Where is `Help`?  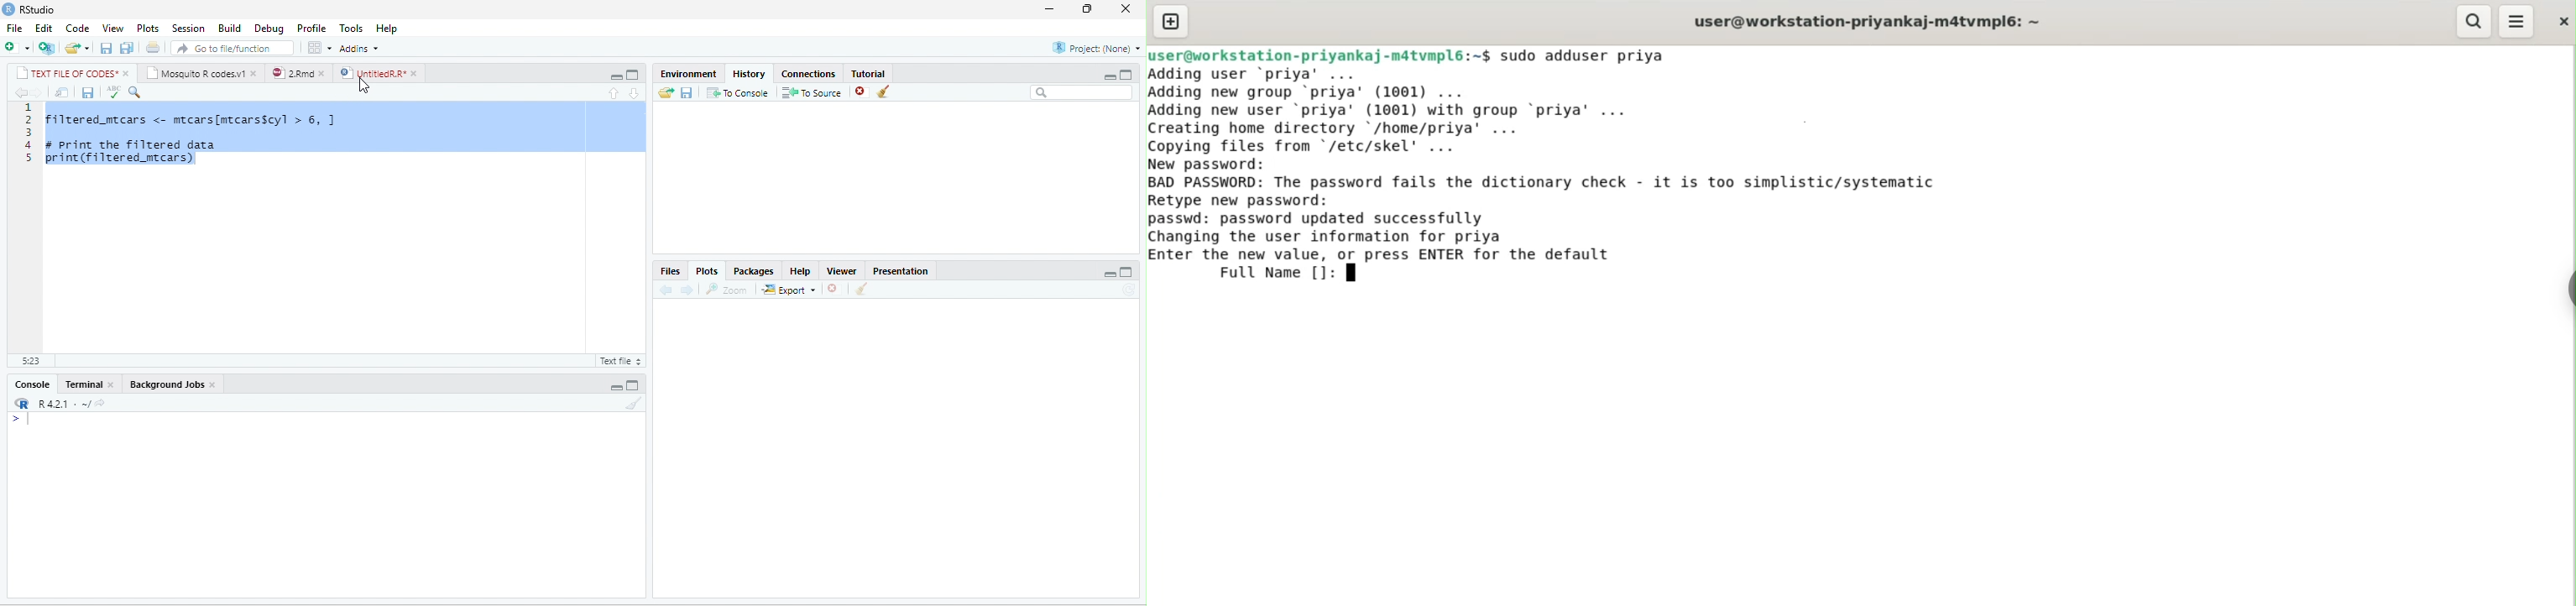
Help is located at coordinates (386, 29).